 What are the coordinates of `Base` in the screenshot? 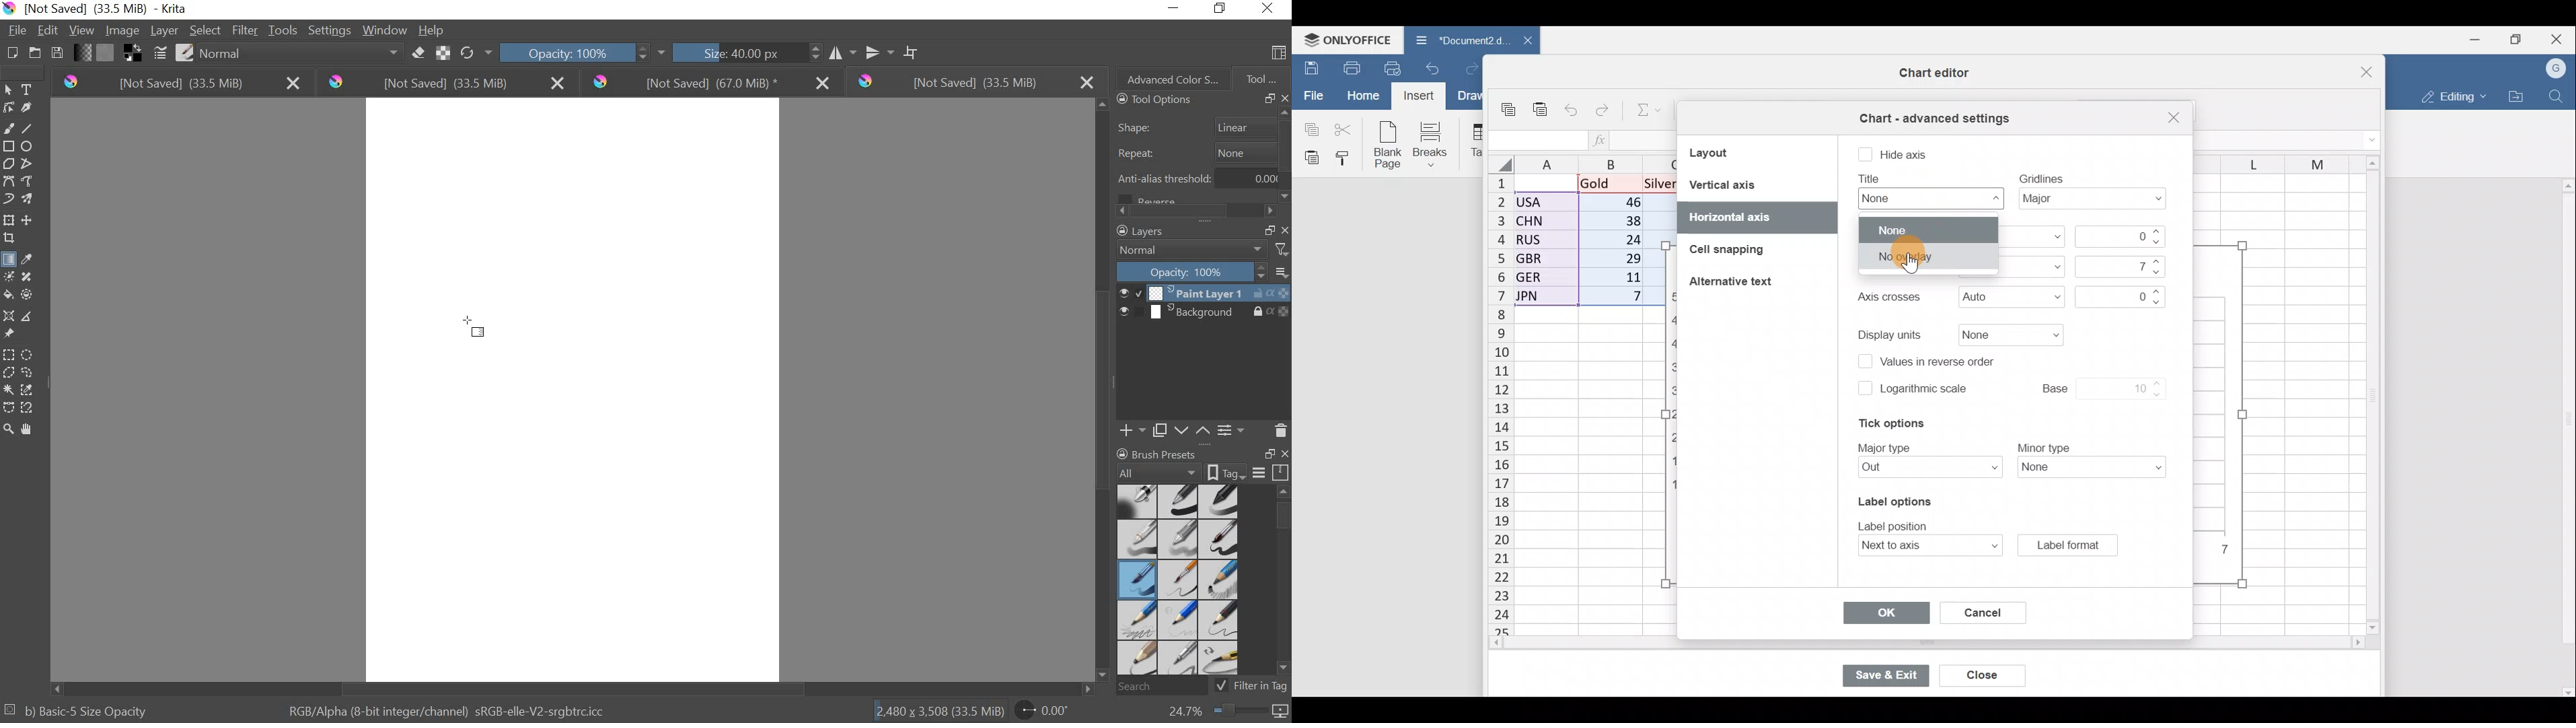 It's located at (2089, 386).